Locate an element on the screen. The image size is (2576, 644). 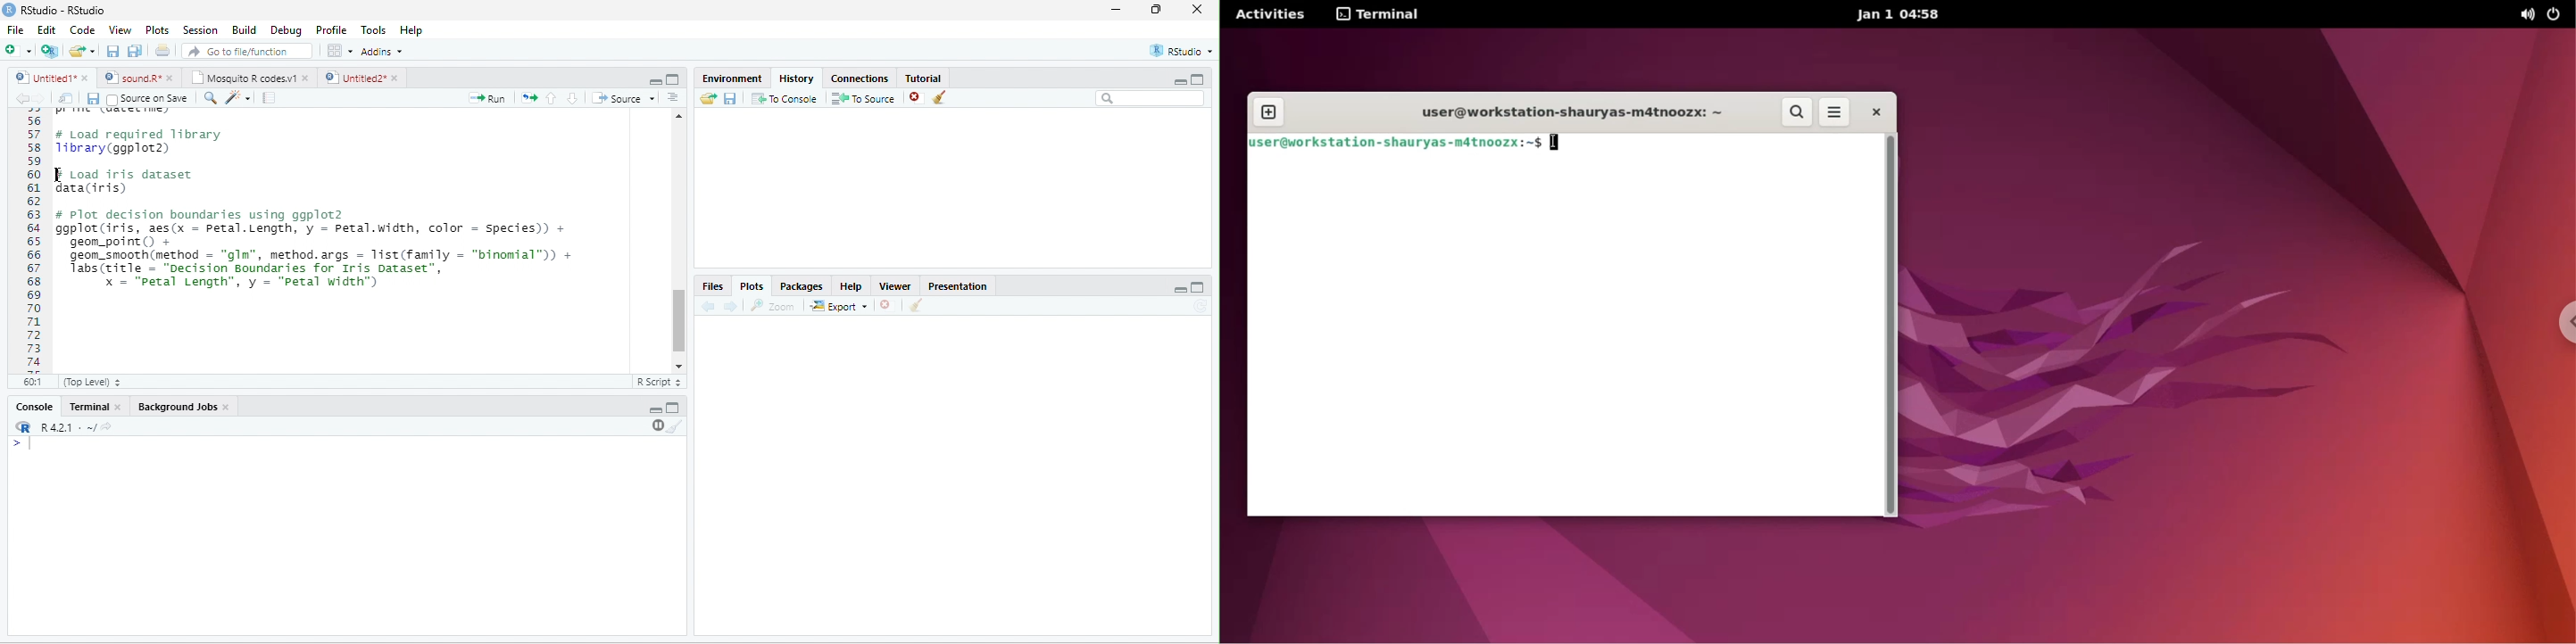
up is located at coordinates (552, 98).